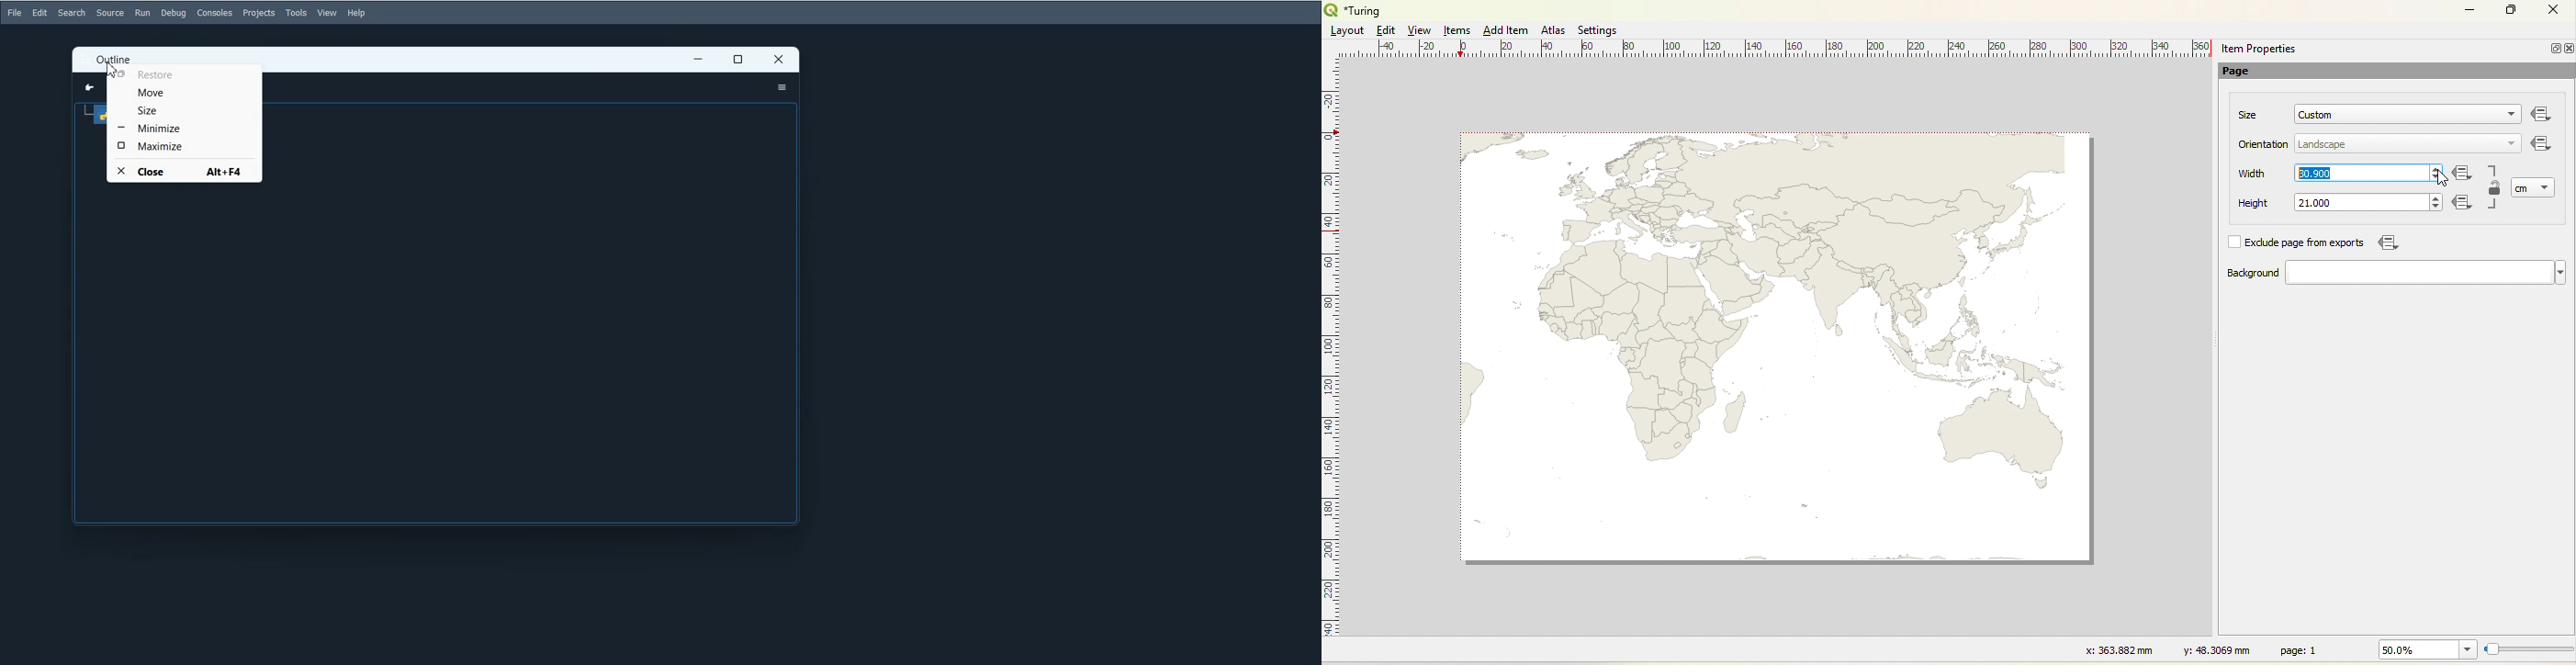 This screenshot has height=672, width=2576. I want to click on Minimize, so click(185, 128).